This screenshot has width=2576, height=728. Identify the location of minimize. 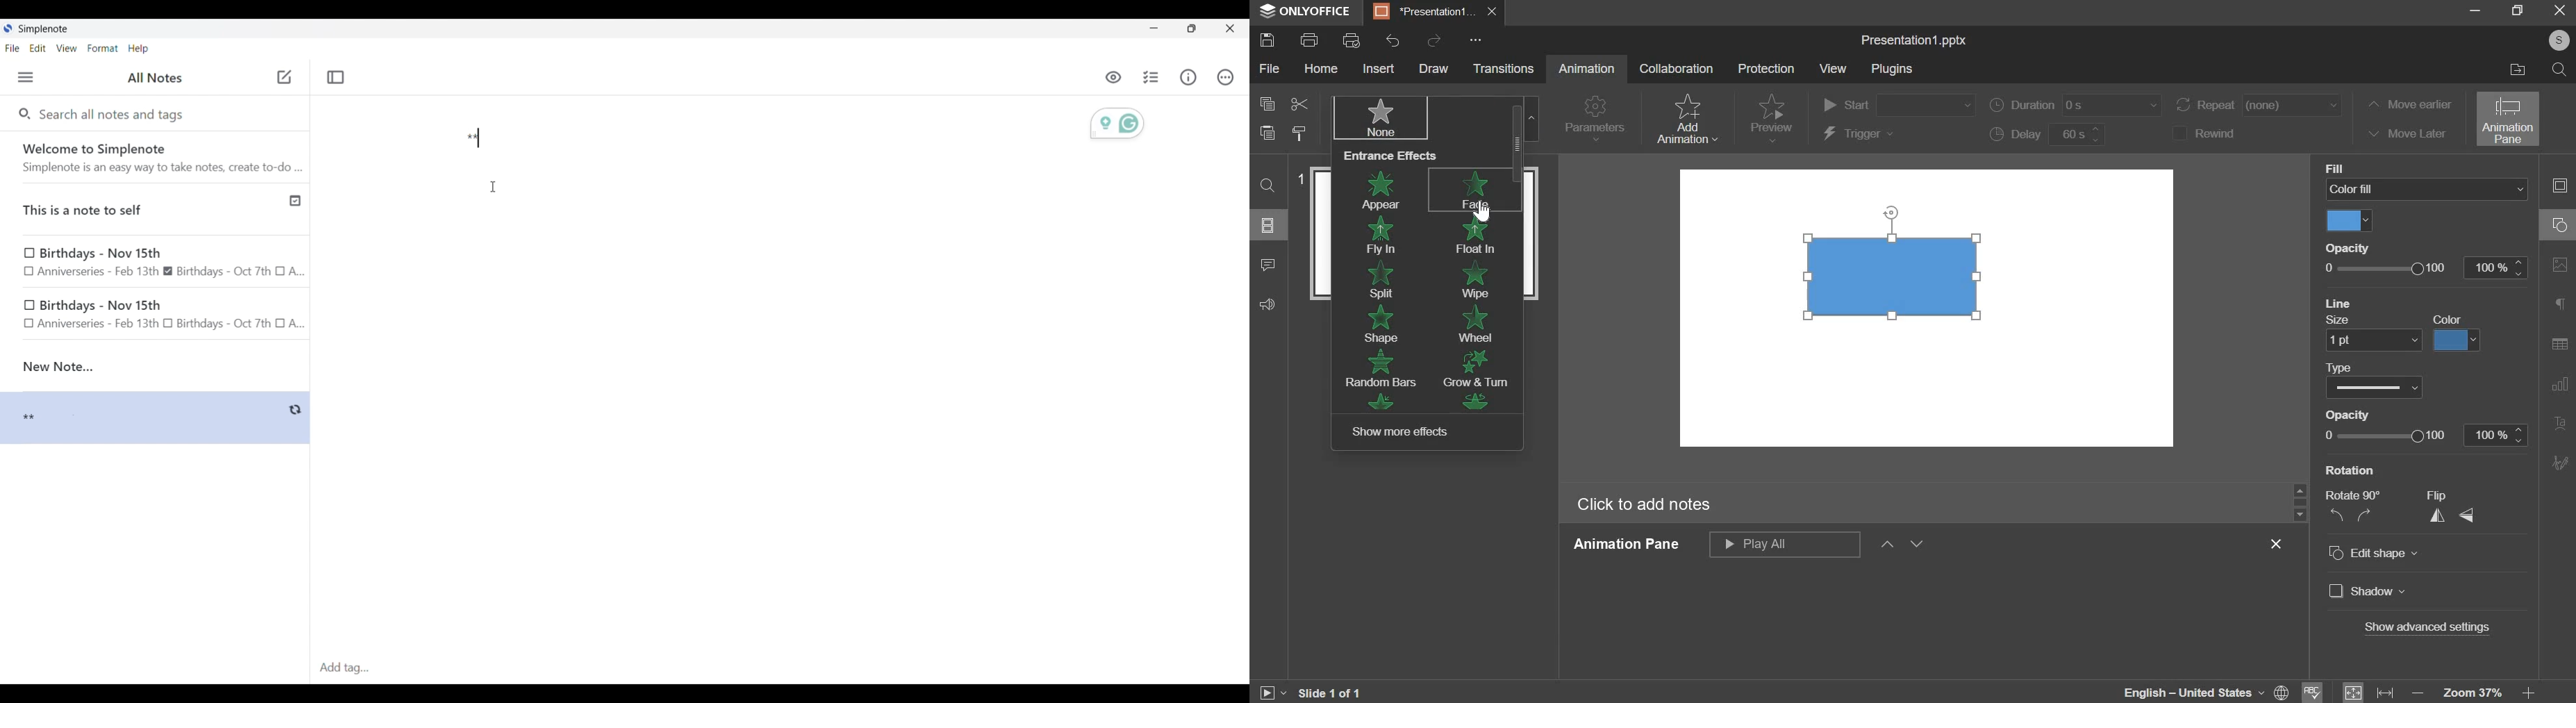
(2472, 11).